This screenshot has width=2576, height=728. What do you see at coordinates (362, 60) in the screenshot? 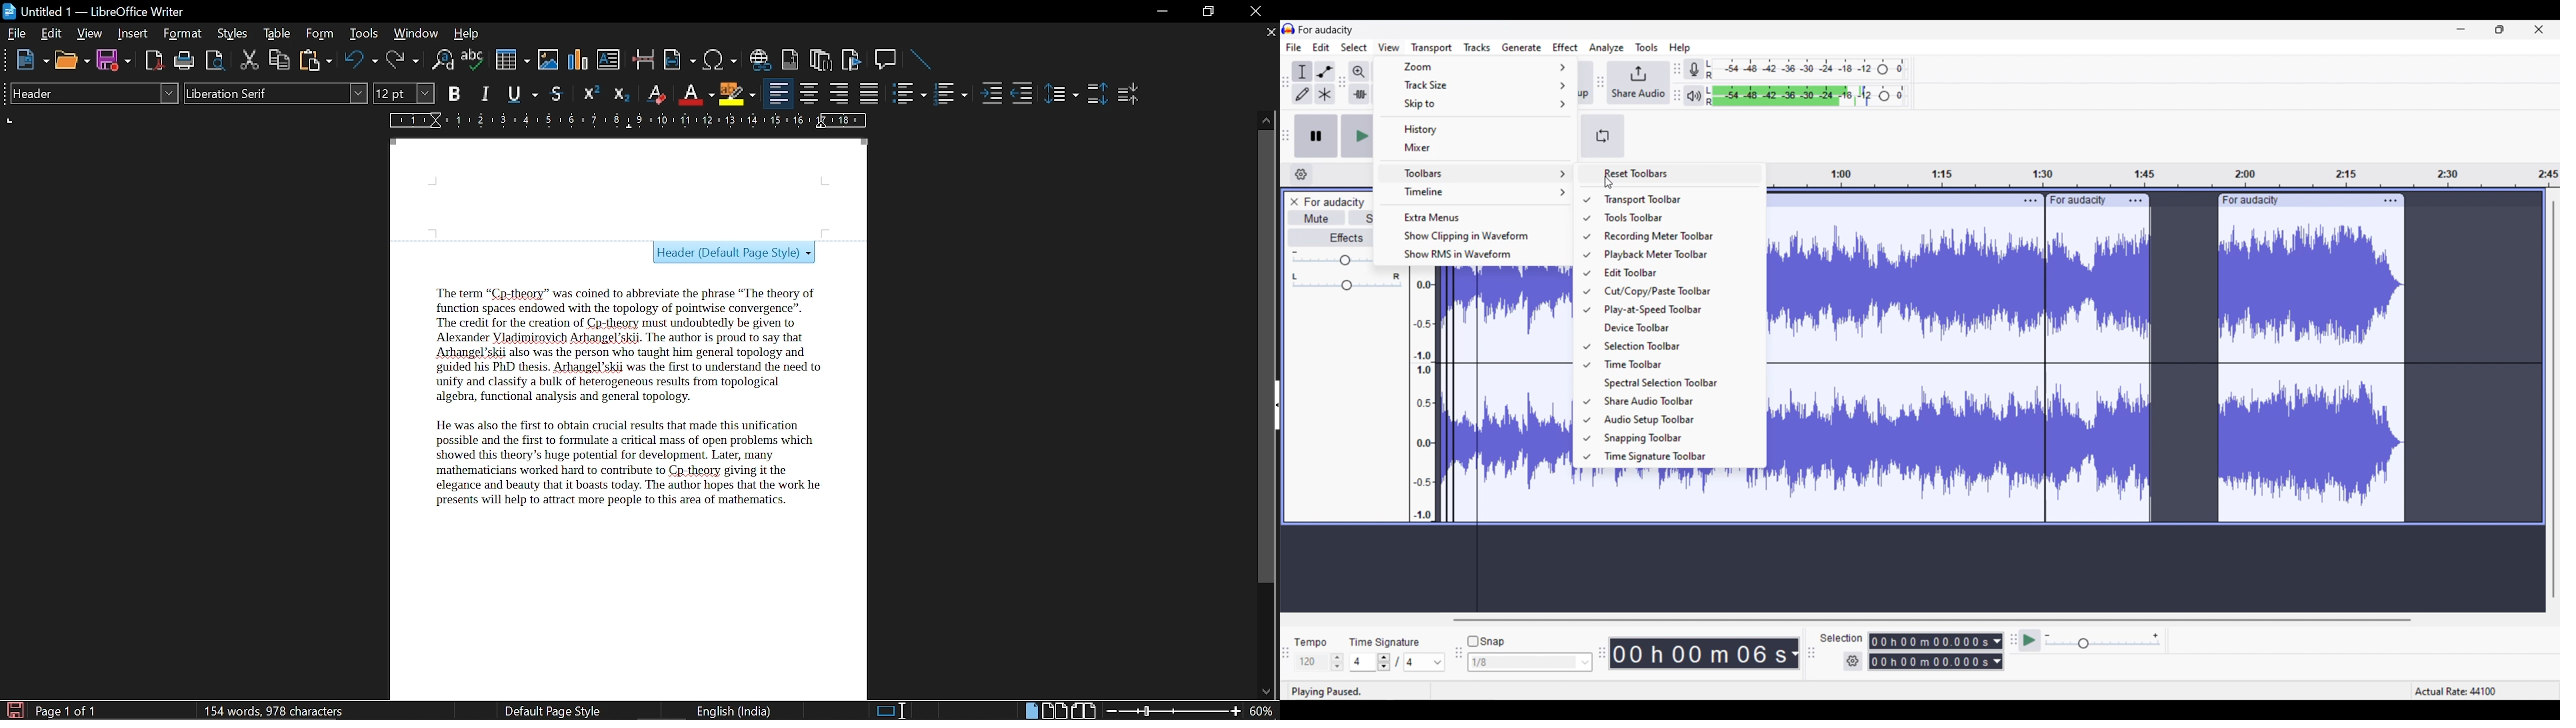
I see `Undo` at bounding box center [362, 60].